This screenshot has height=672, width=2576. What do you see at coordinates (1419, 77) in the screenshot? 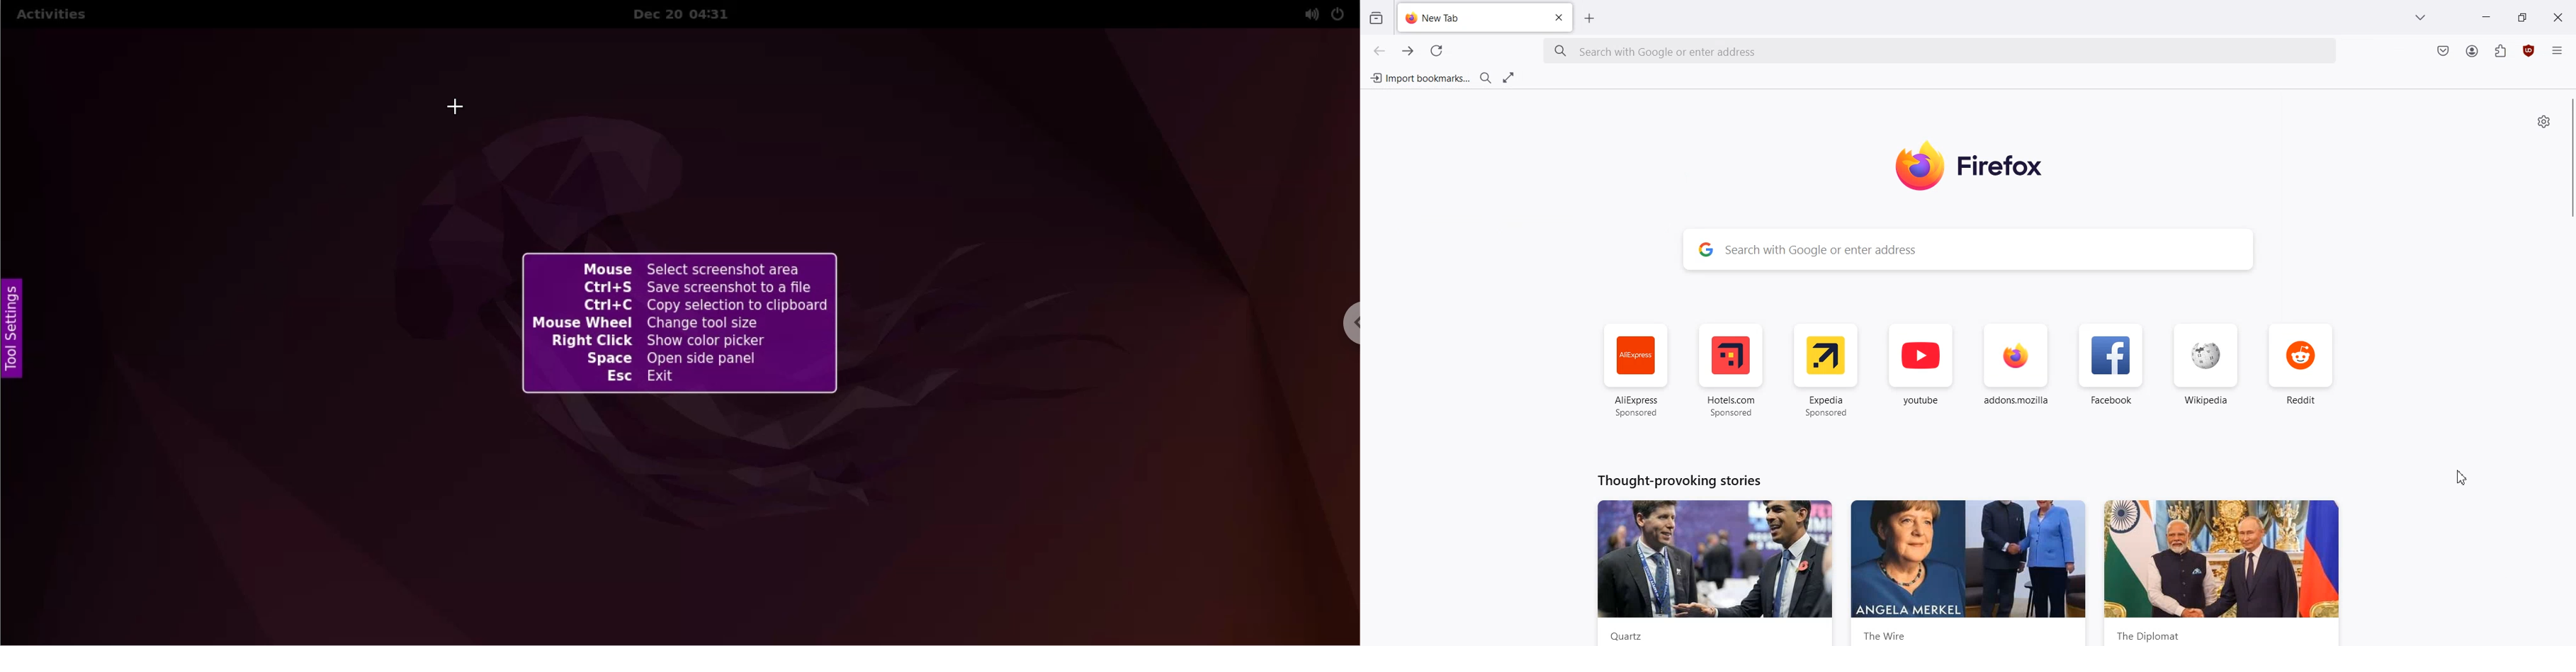
I see `Import bookmark` at bounding box center [1419, 77].